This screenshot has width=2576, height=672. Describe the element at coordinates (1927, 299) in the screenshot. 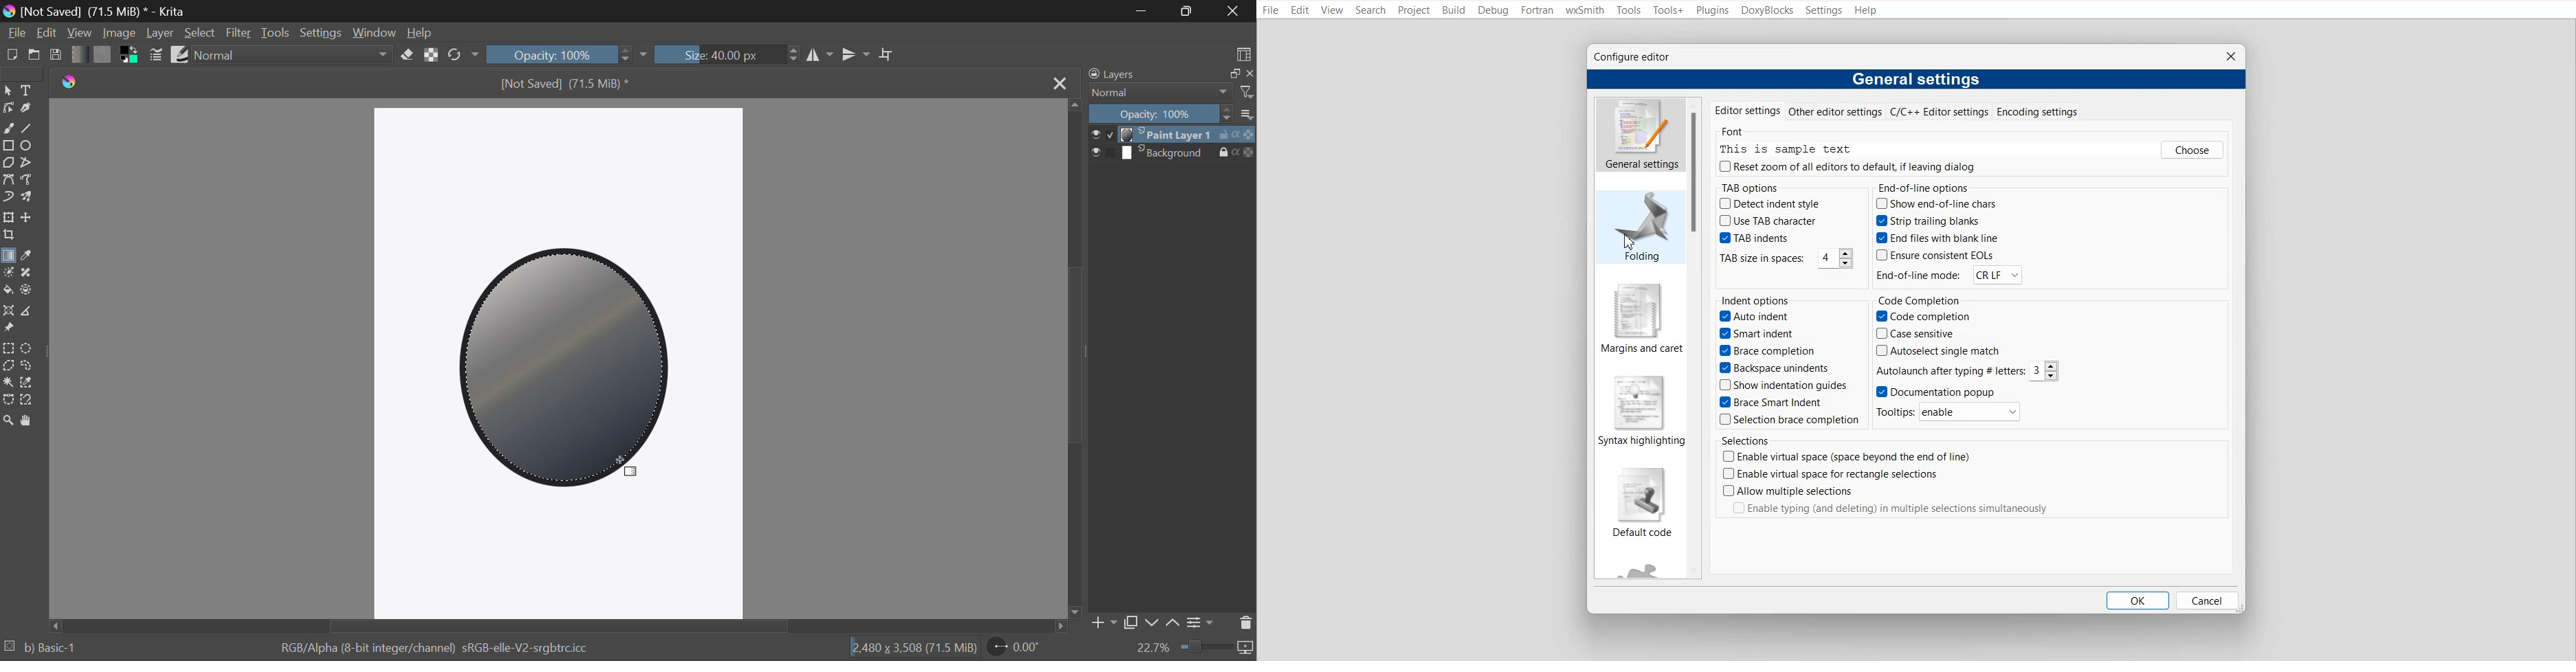

I see `Code Completion` at that location.